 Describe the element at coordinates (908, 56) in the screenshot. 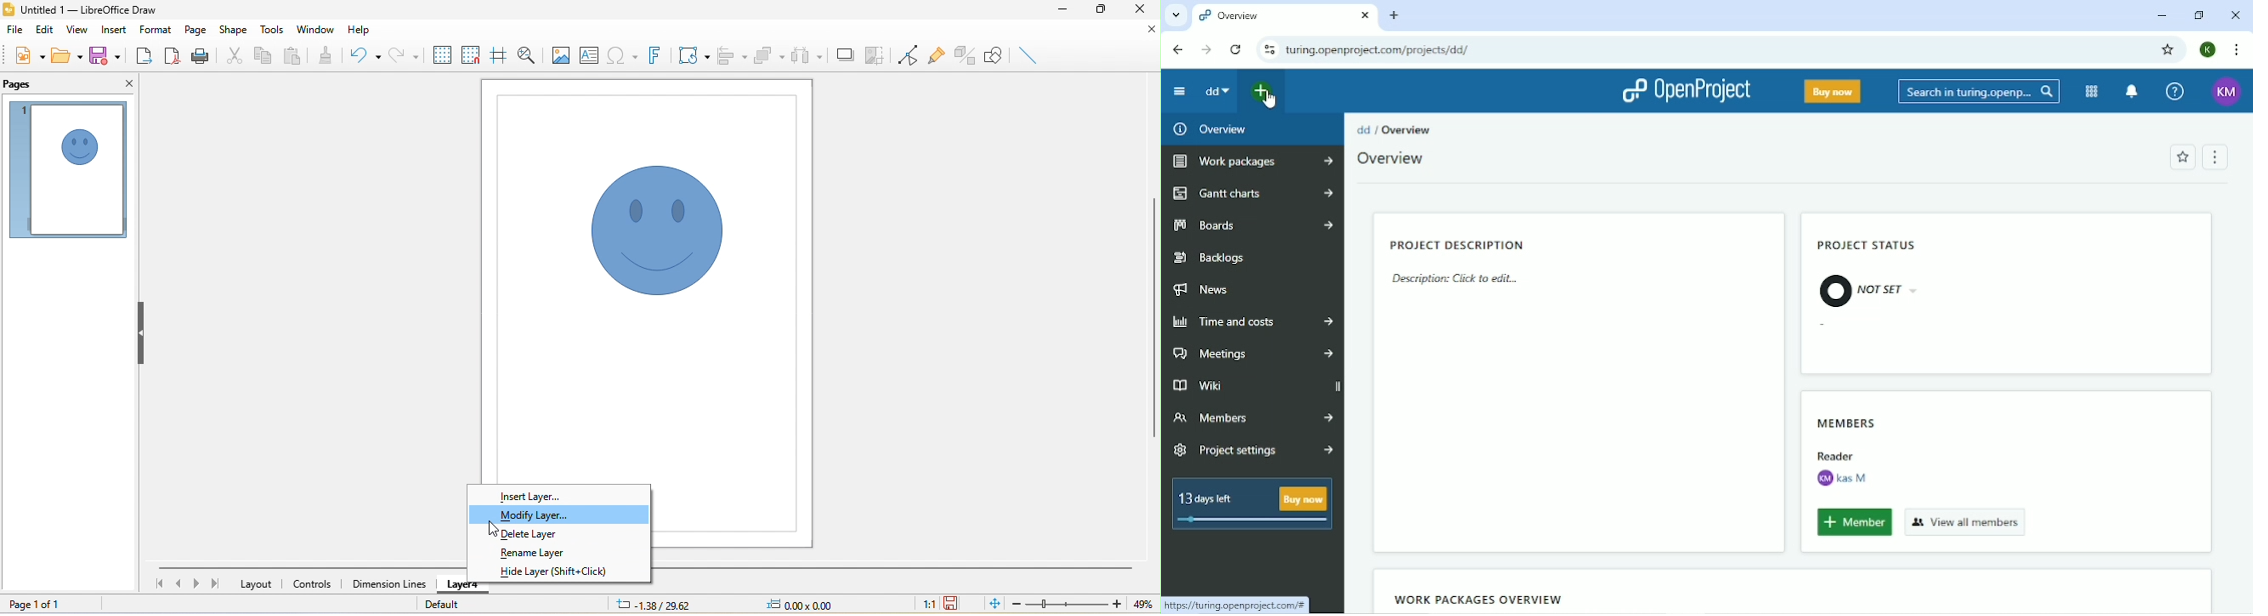

I see `toggle point edit mode` at that location.